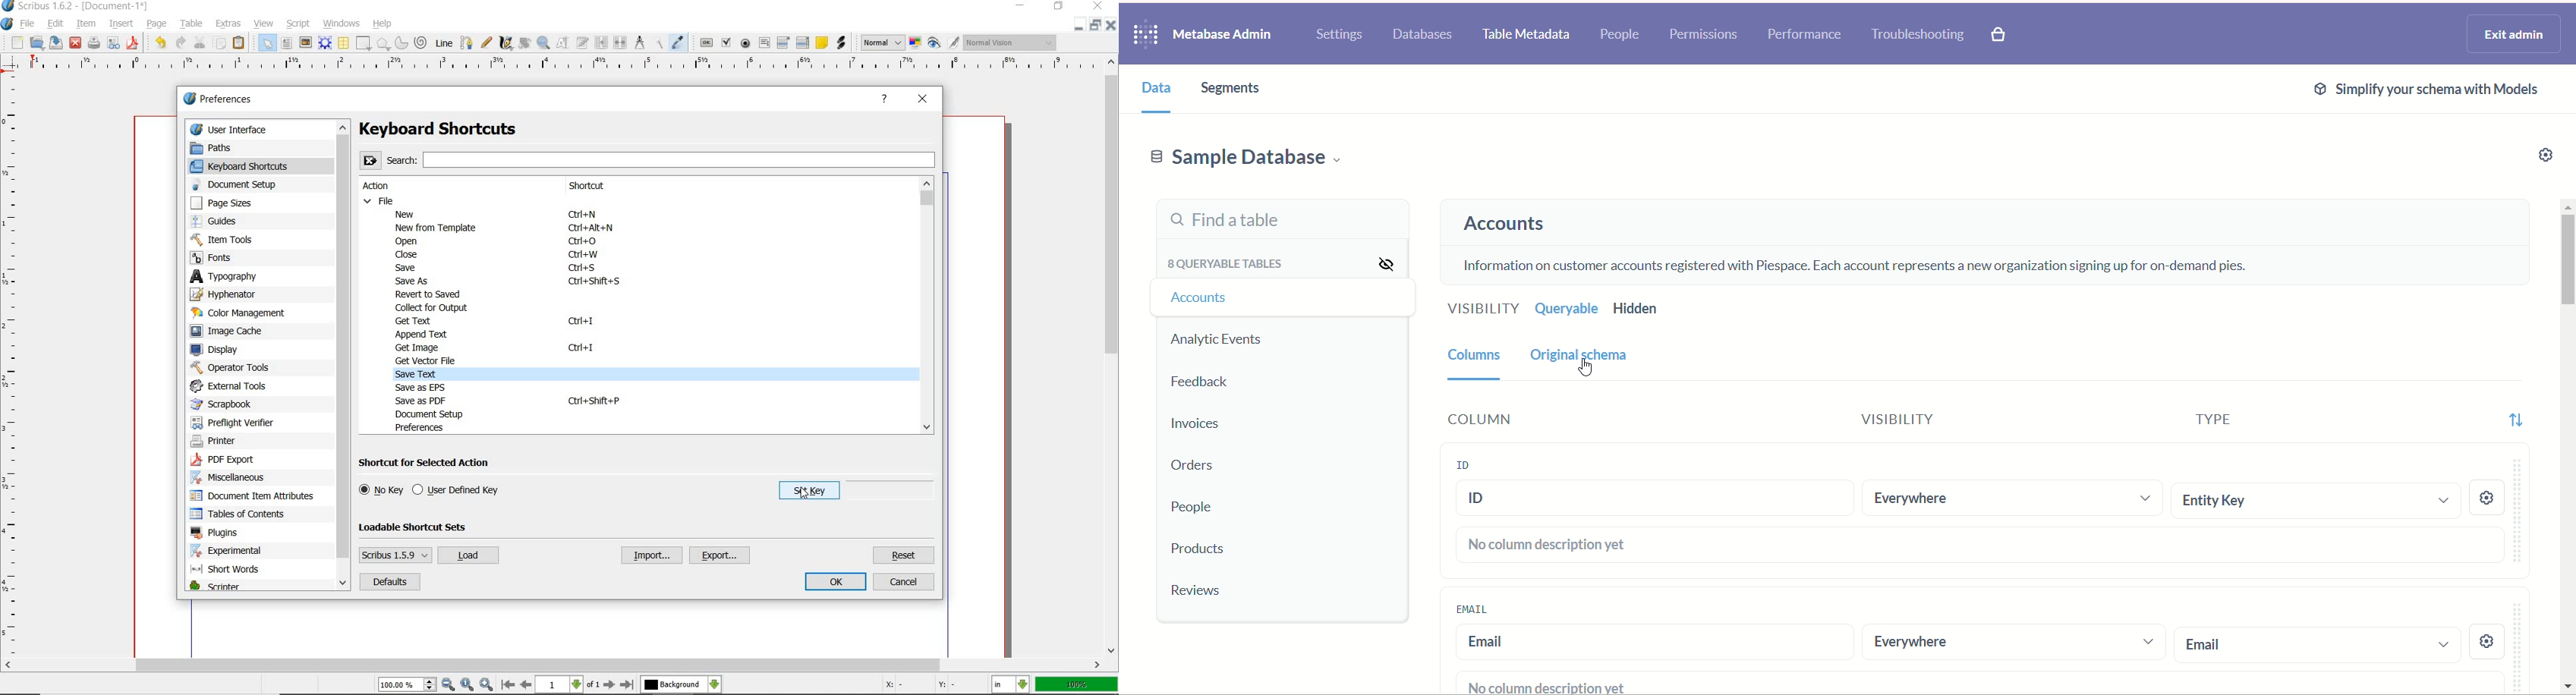  Describe the element at coordinates (707, 43) in the screenshot. I see `pdf push button` at that location.